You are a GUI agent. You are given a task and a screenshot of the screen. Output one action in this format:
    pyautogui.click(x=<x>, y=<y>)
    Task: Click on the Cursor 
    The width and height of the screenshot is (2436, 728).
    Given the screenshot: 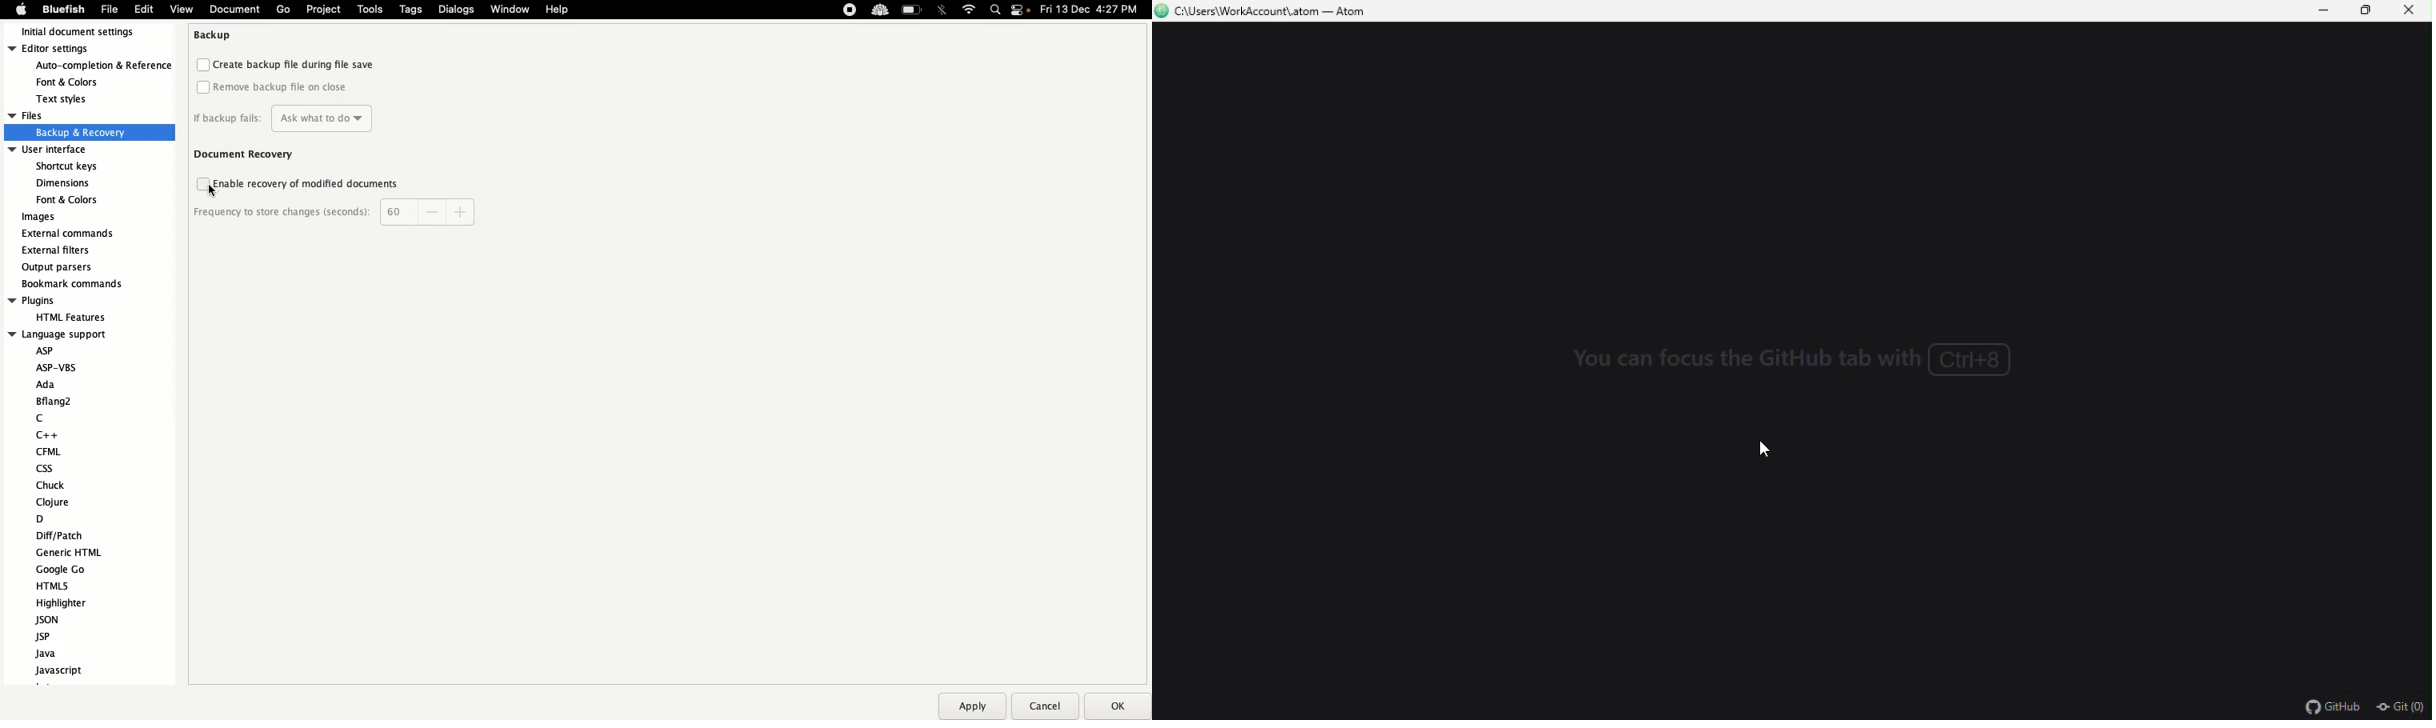 What is the action you would take?
    pyautogui.click(x=230, y=191)
    